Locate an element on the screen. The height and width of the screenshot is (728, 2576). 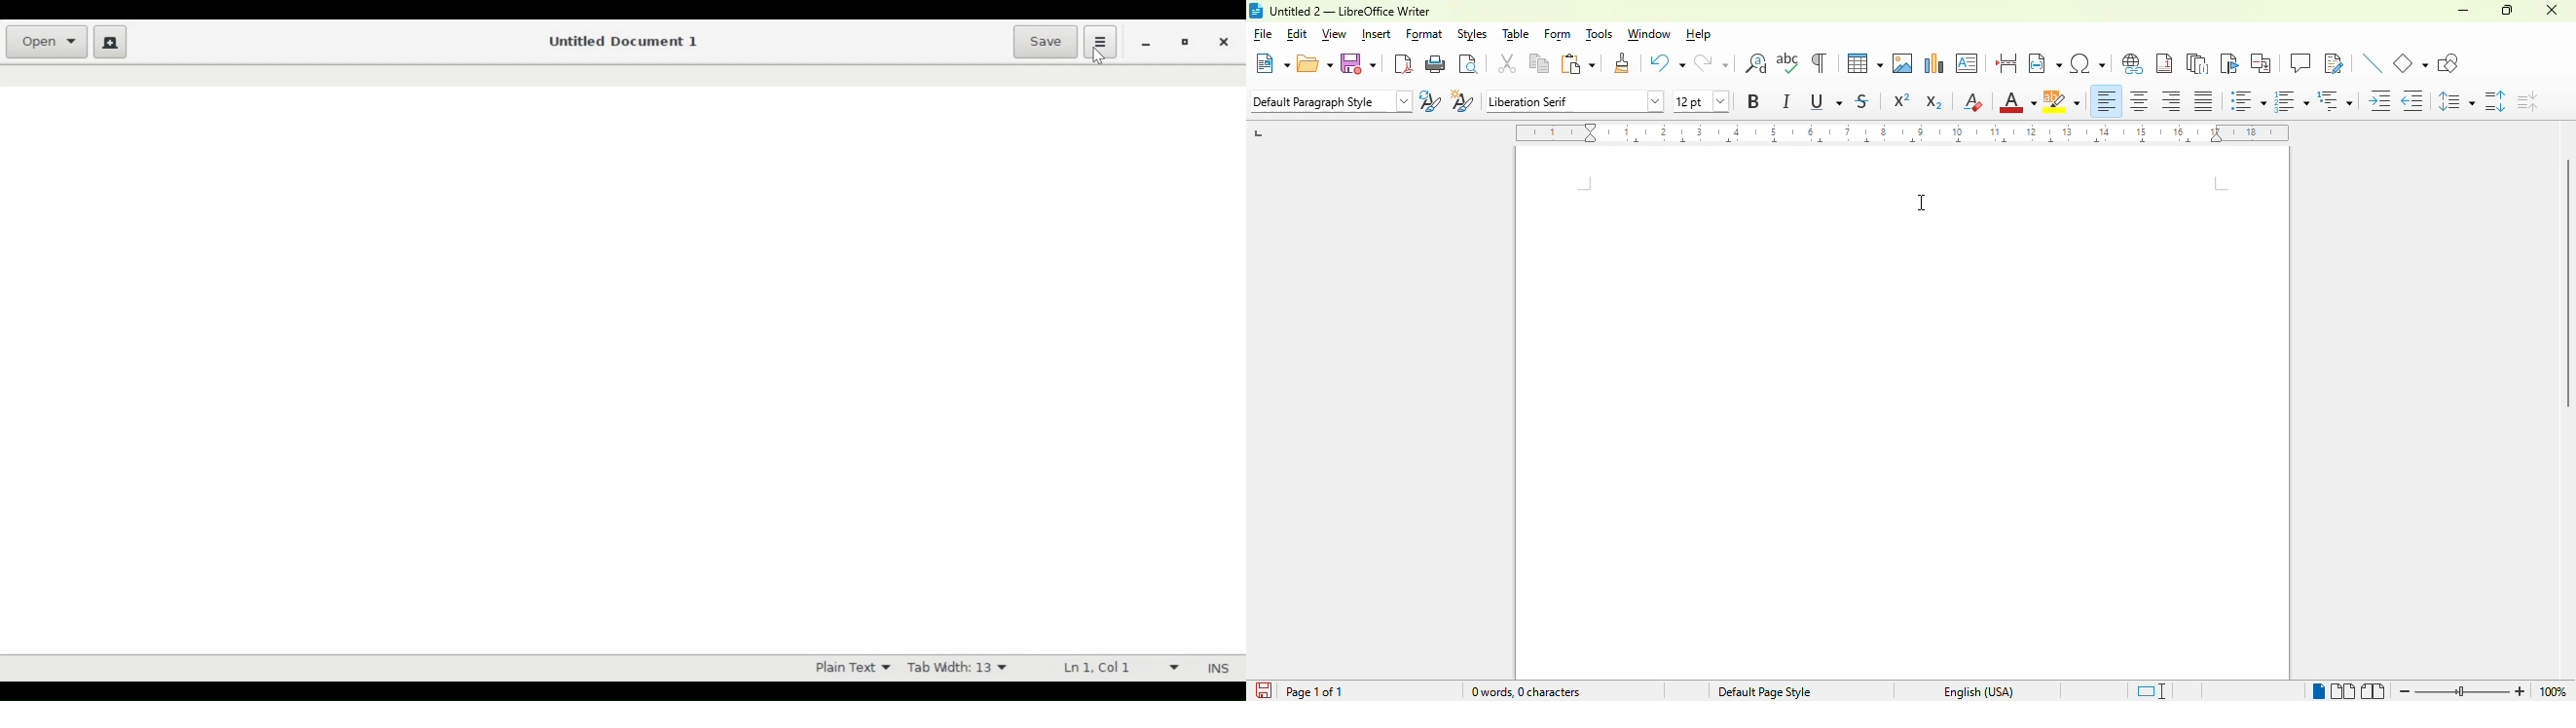
insert is located at coordinates (1377, 34).